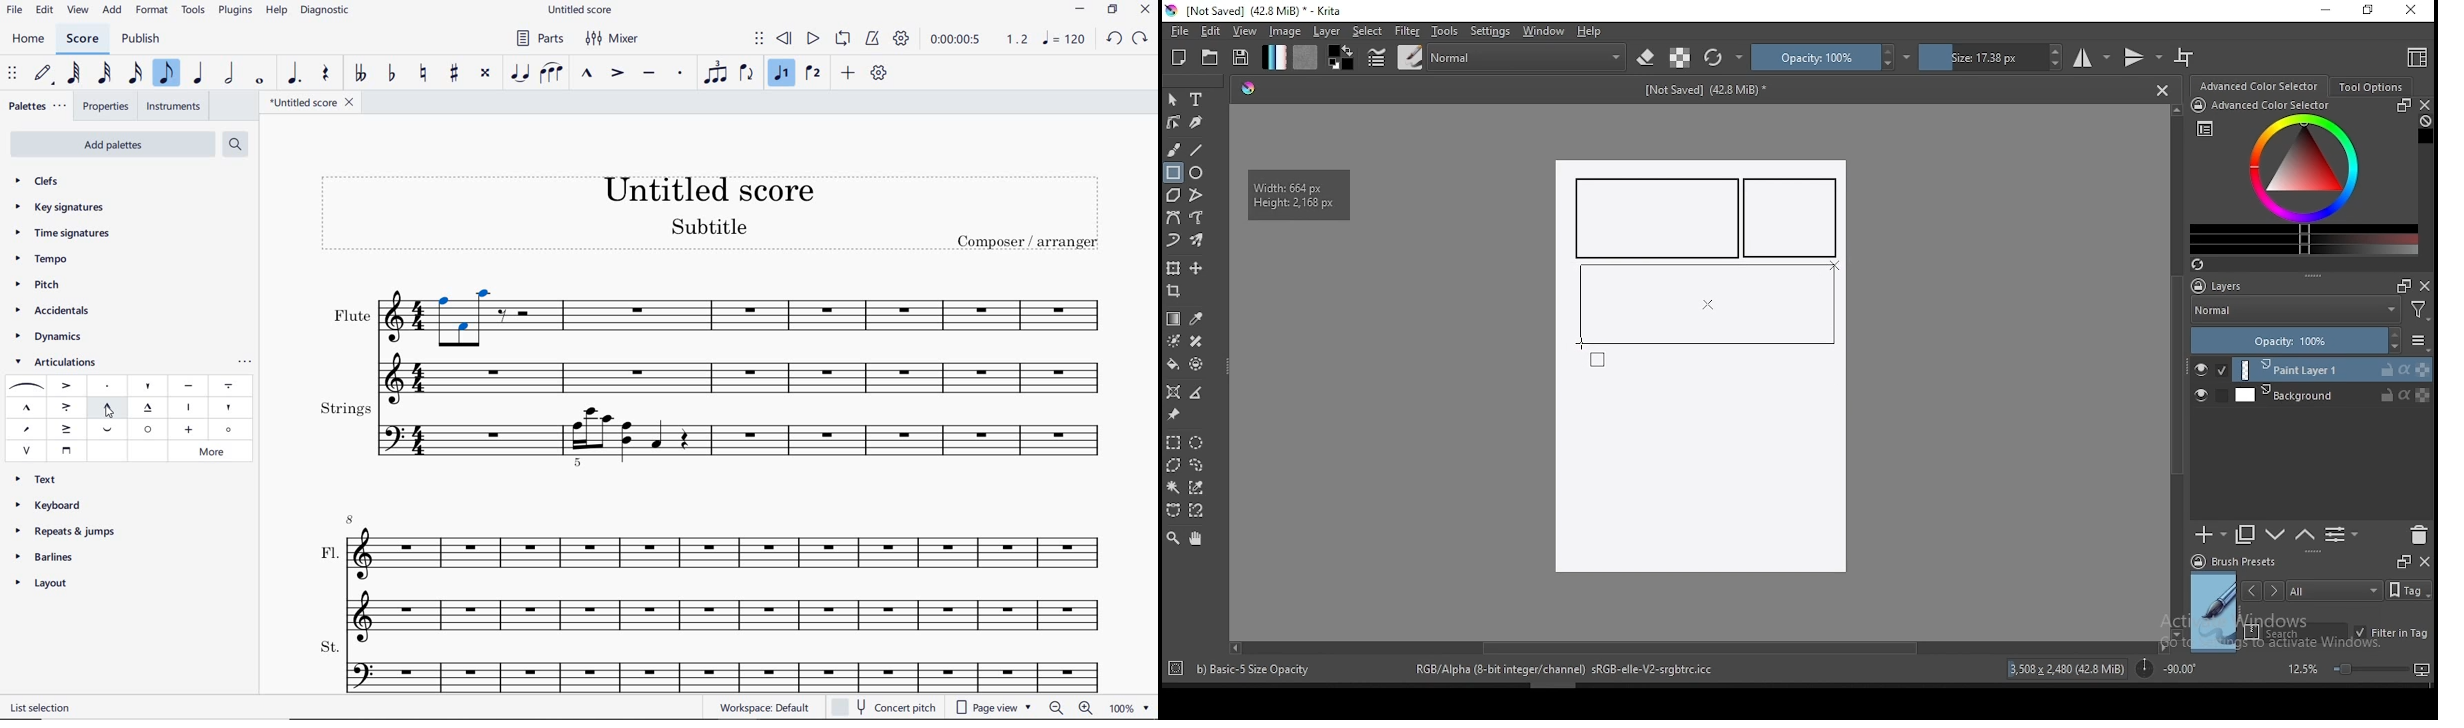 This screenshot has height=728, width=2464. Describe the element at coordinates (199, 76) in the screenshot. I see `QUARTER NOTE` at that location.